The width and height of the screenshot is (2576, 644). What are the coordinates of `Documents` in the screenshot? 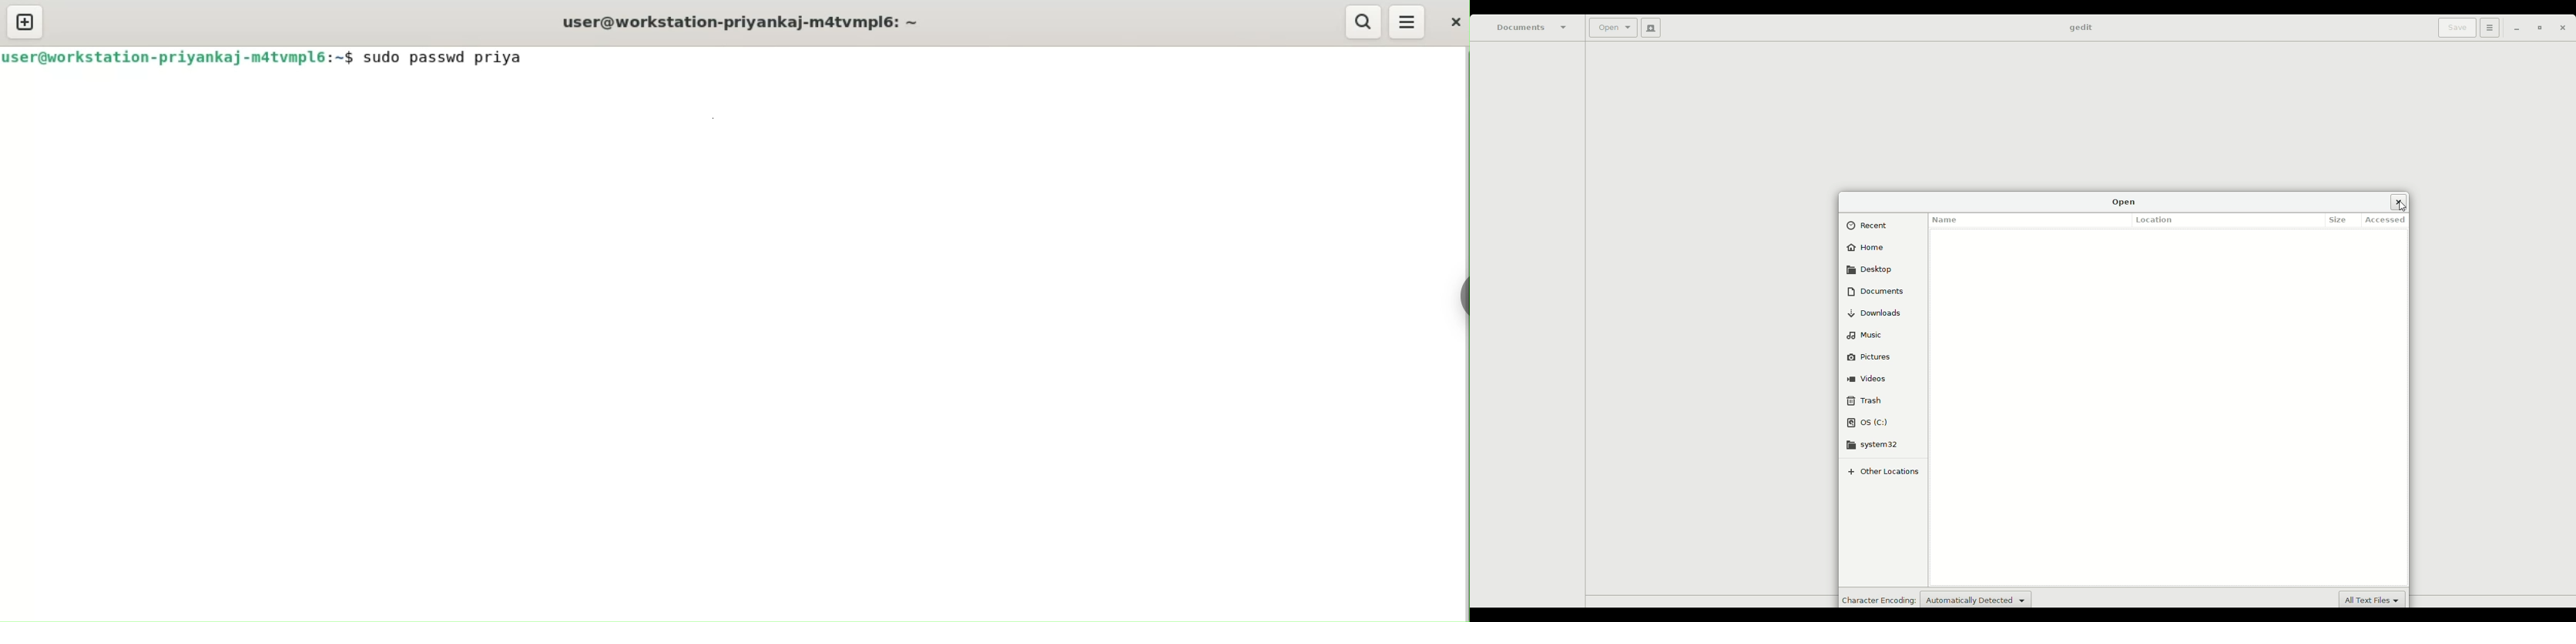 It's located at (1876, 291).